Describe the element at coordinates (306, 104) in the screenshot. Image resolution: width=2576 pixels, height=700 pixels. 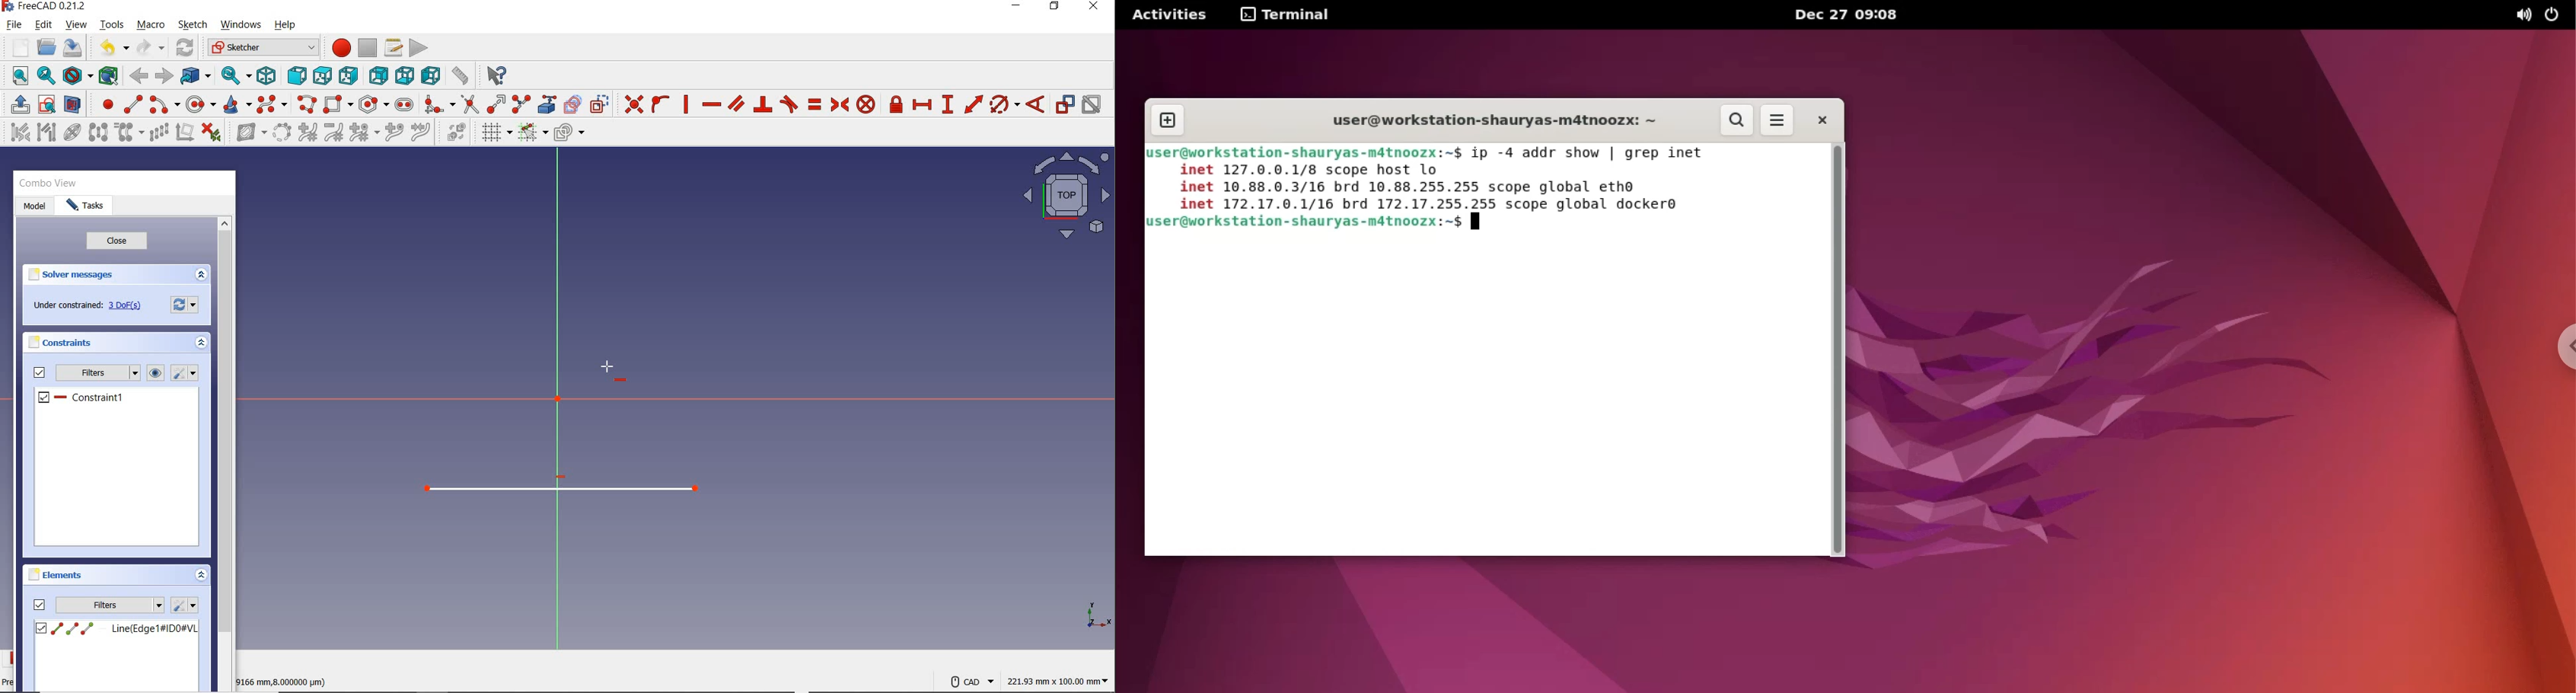
I see `CREATE POLYLINE` at that location.